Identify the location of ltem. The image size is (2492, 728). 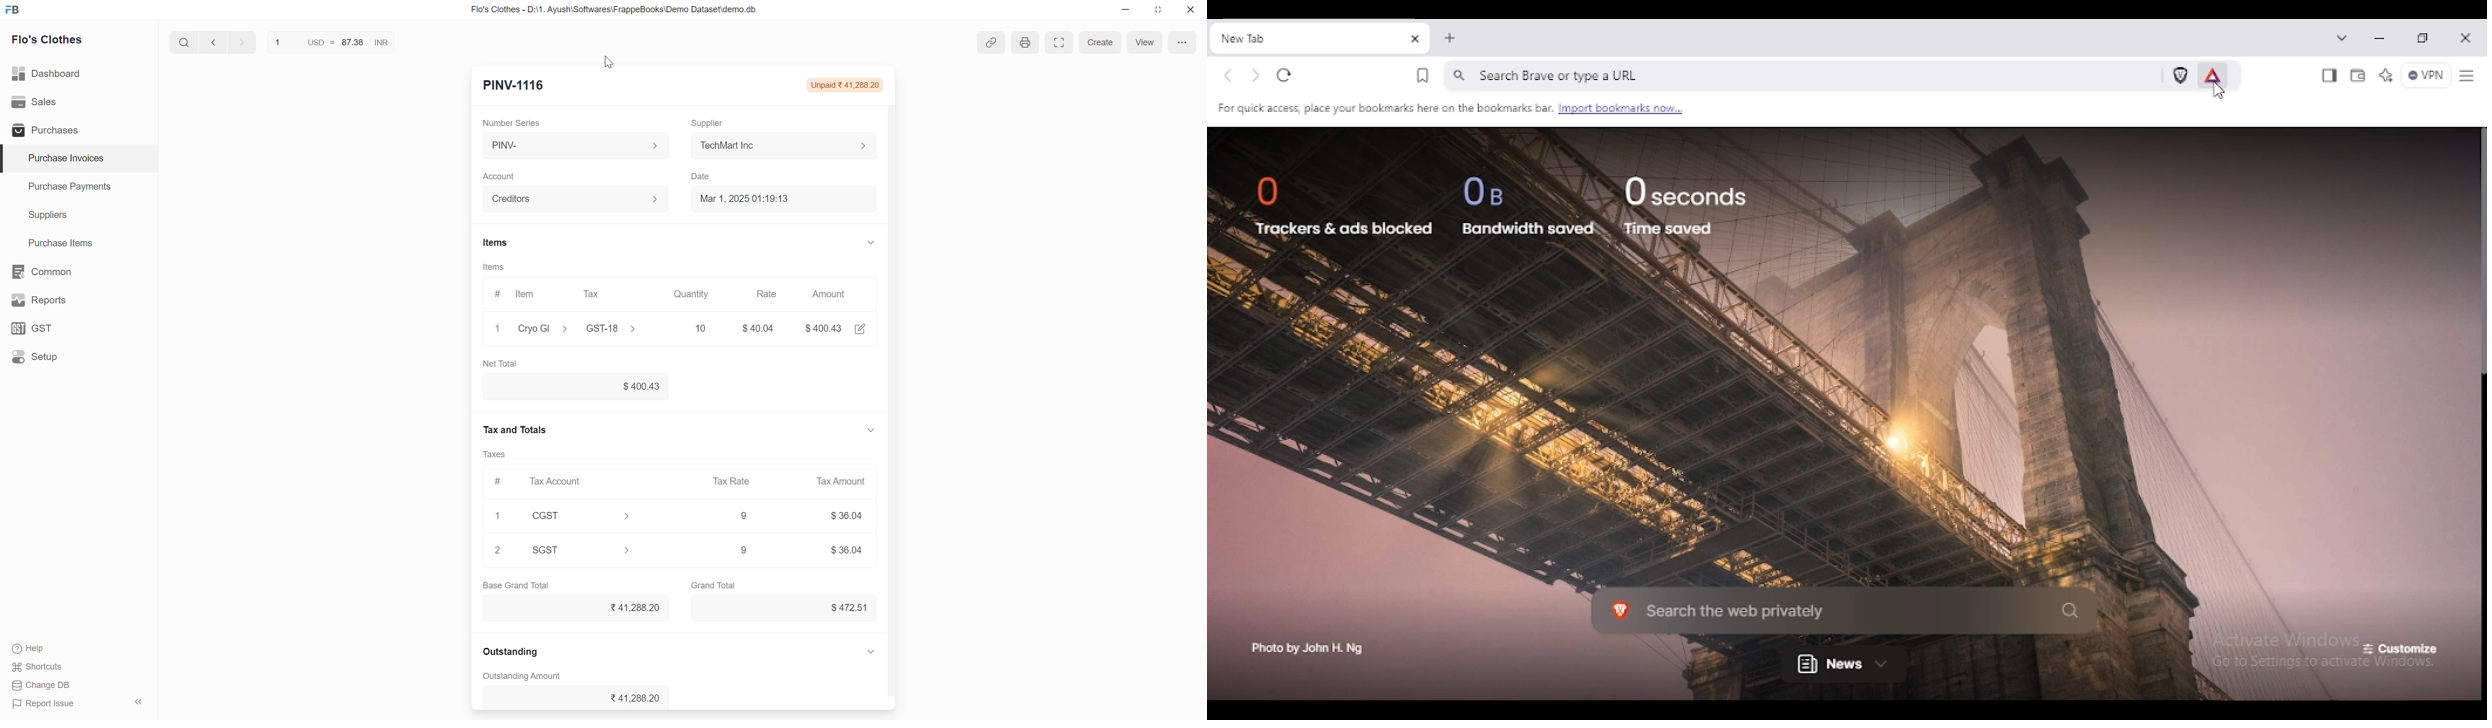
(528, 295).